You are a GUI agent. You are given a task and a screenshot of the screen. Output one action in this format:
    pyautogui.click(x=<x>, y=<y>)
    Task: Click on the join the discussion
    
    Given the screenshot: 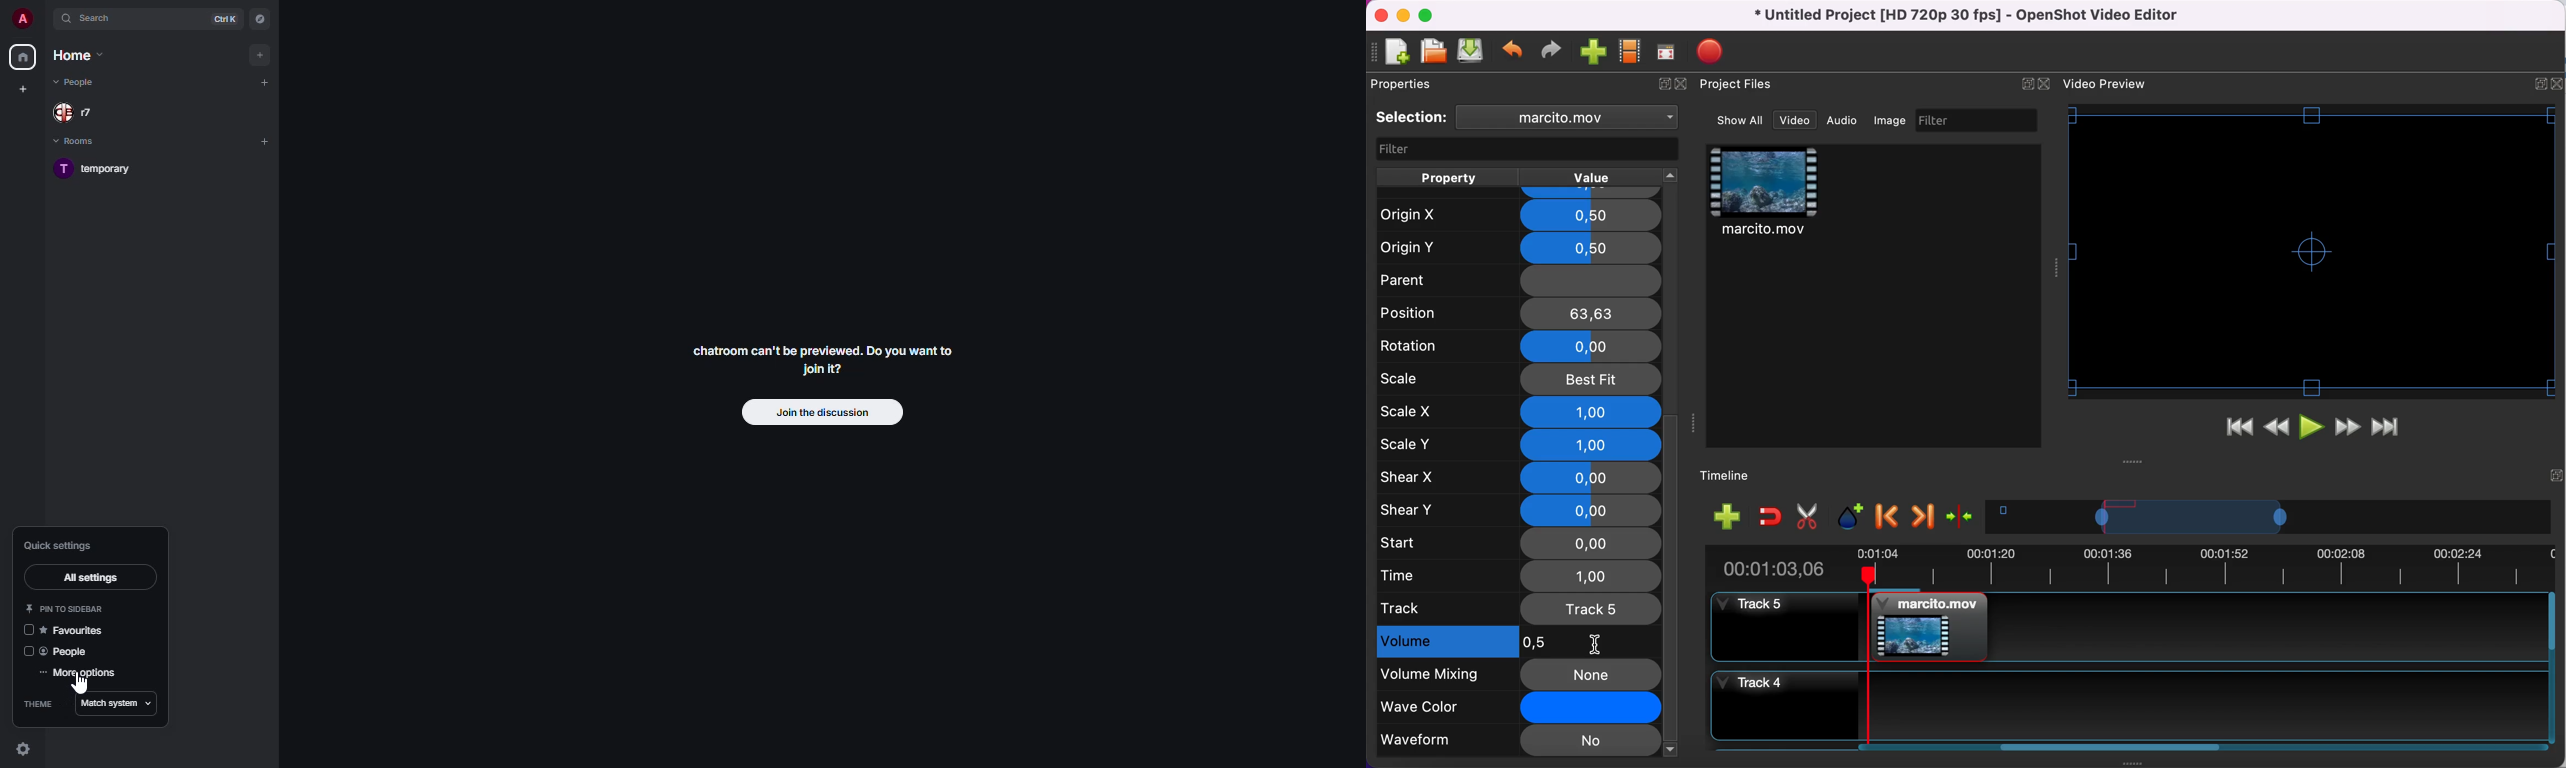 What is the action you would take?
    pyautogui.click(x=824, y=413)
    